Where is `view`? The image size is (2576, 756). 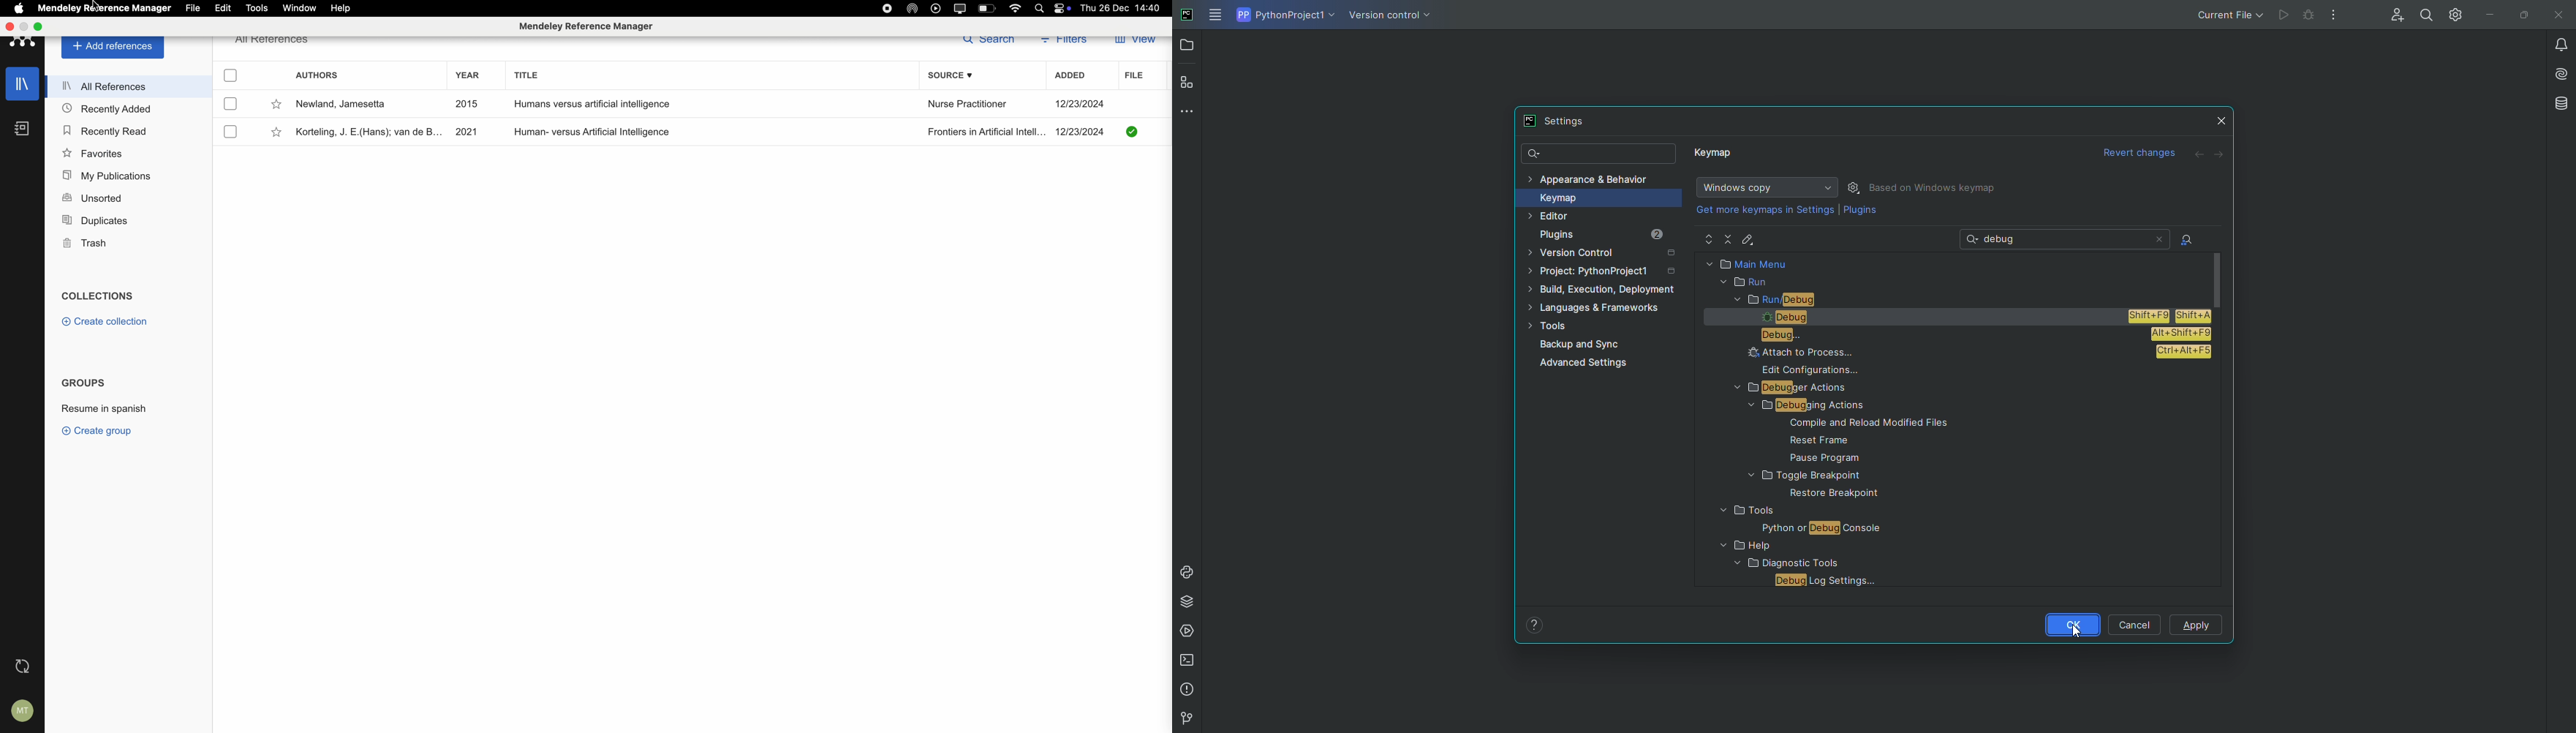 view is located at coordinates (1136, 42).